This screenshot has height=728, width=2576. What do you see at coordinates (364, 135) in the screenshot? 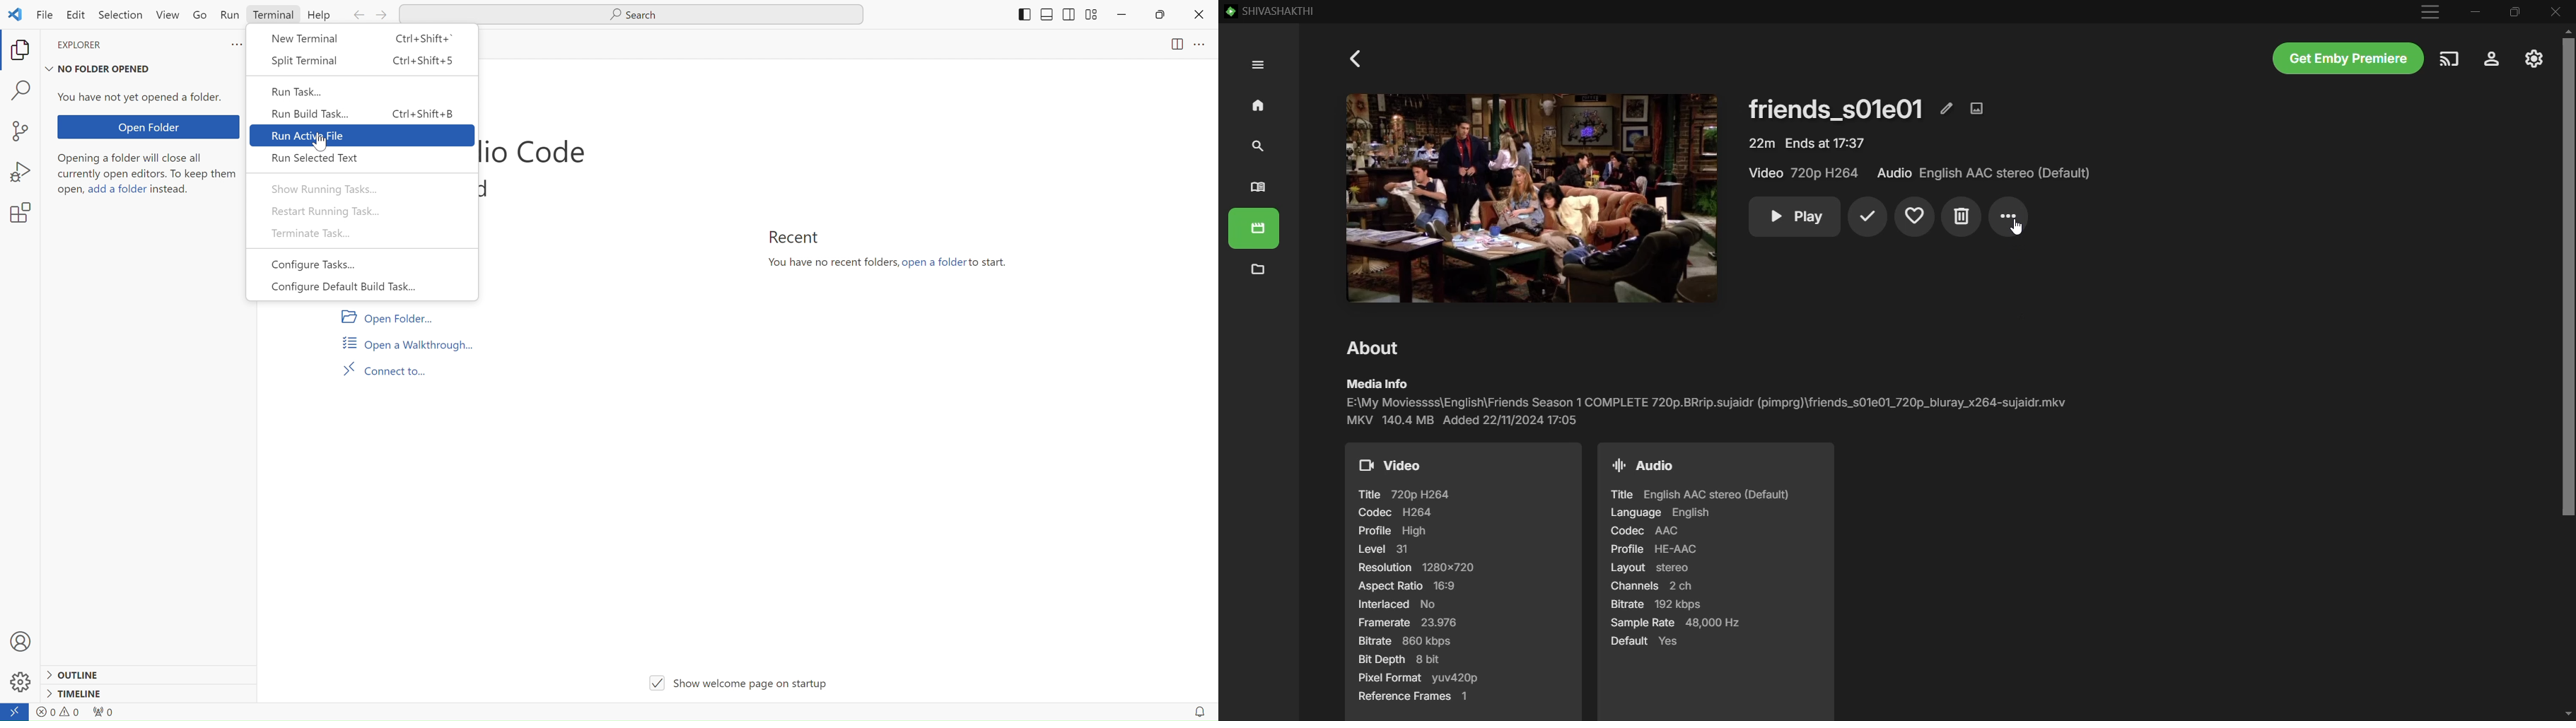
I see `Run active file` at bounding box center [364, 135].